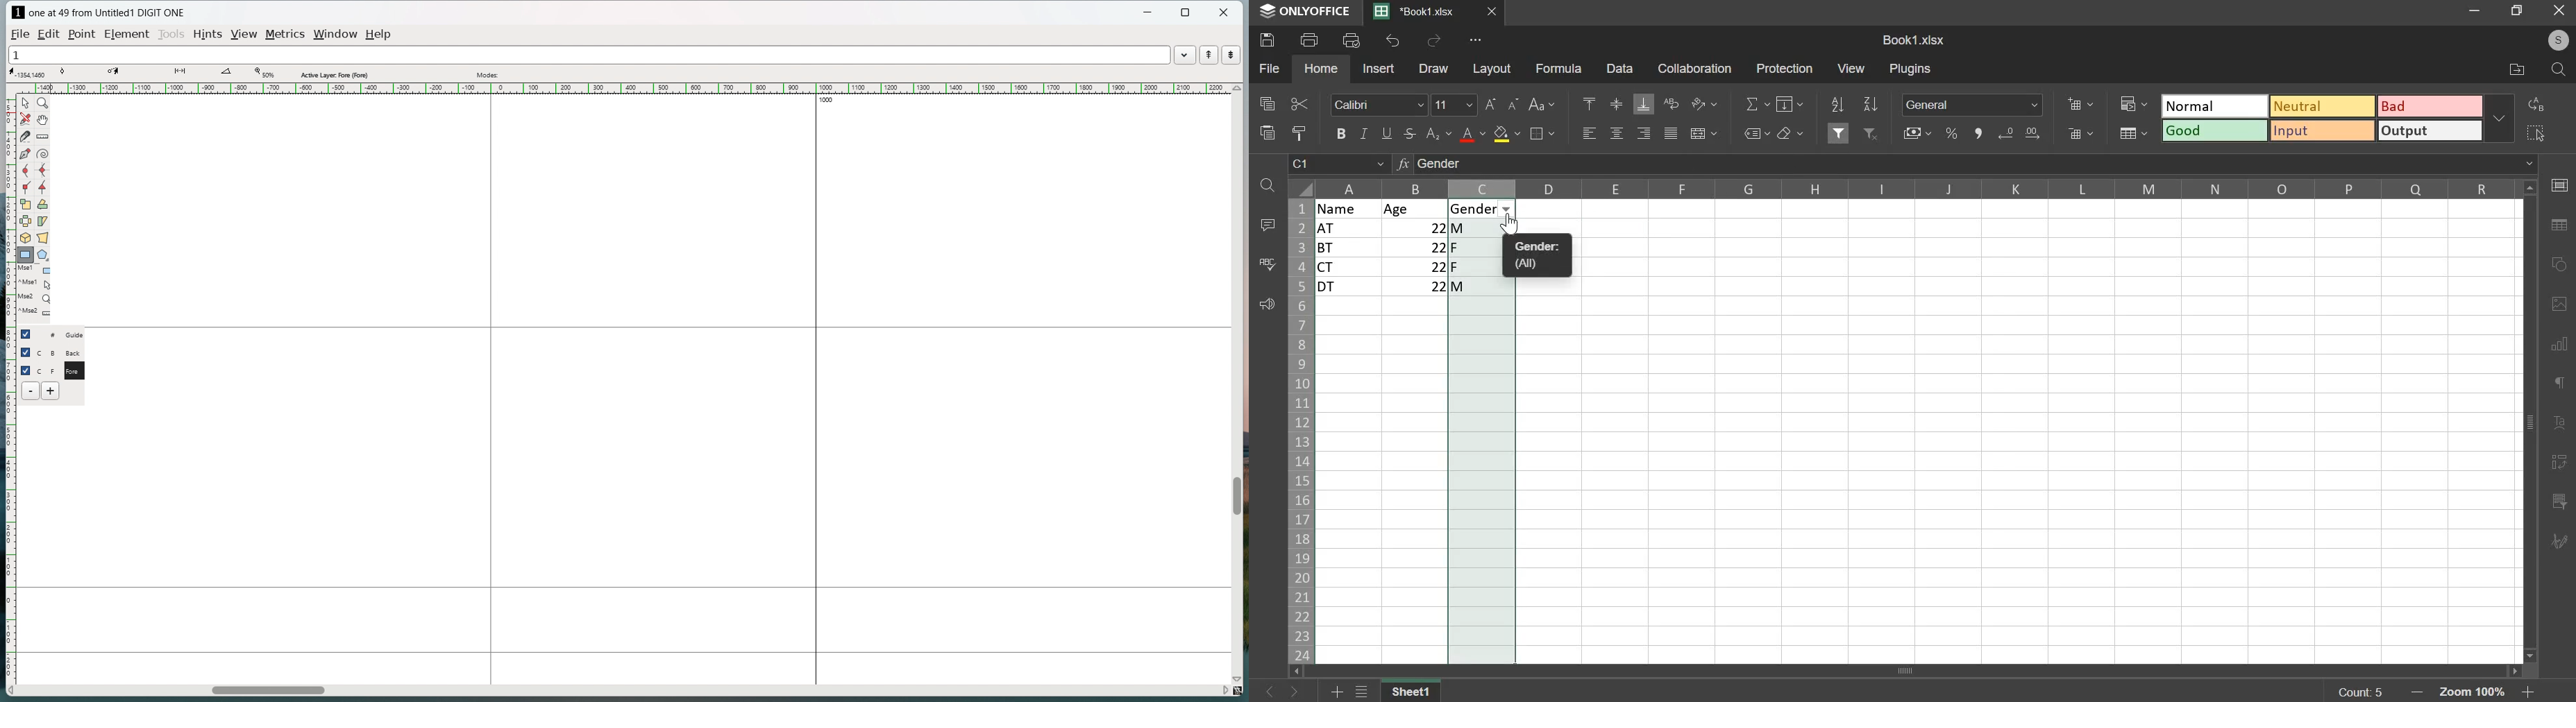 Image resolution: width=2576 pixels, height=728 pixels. Describe the element at coordinates (1506, 134) in the screenshot. I see `background` at that location.